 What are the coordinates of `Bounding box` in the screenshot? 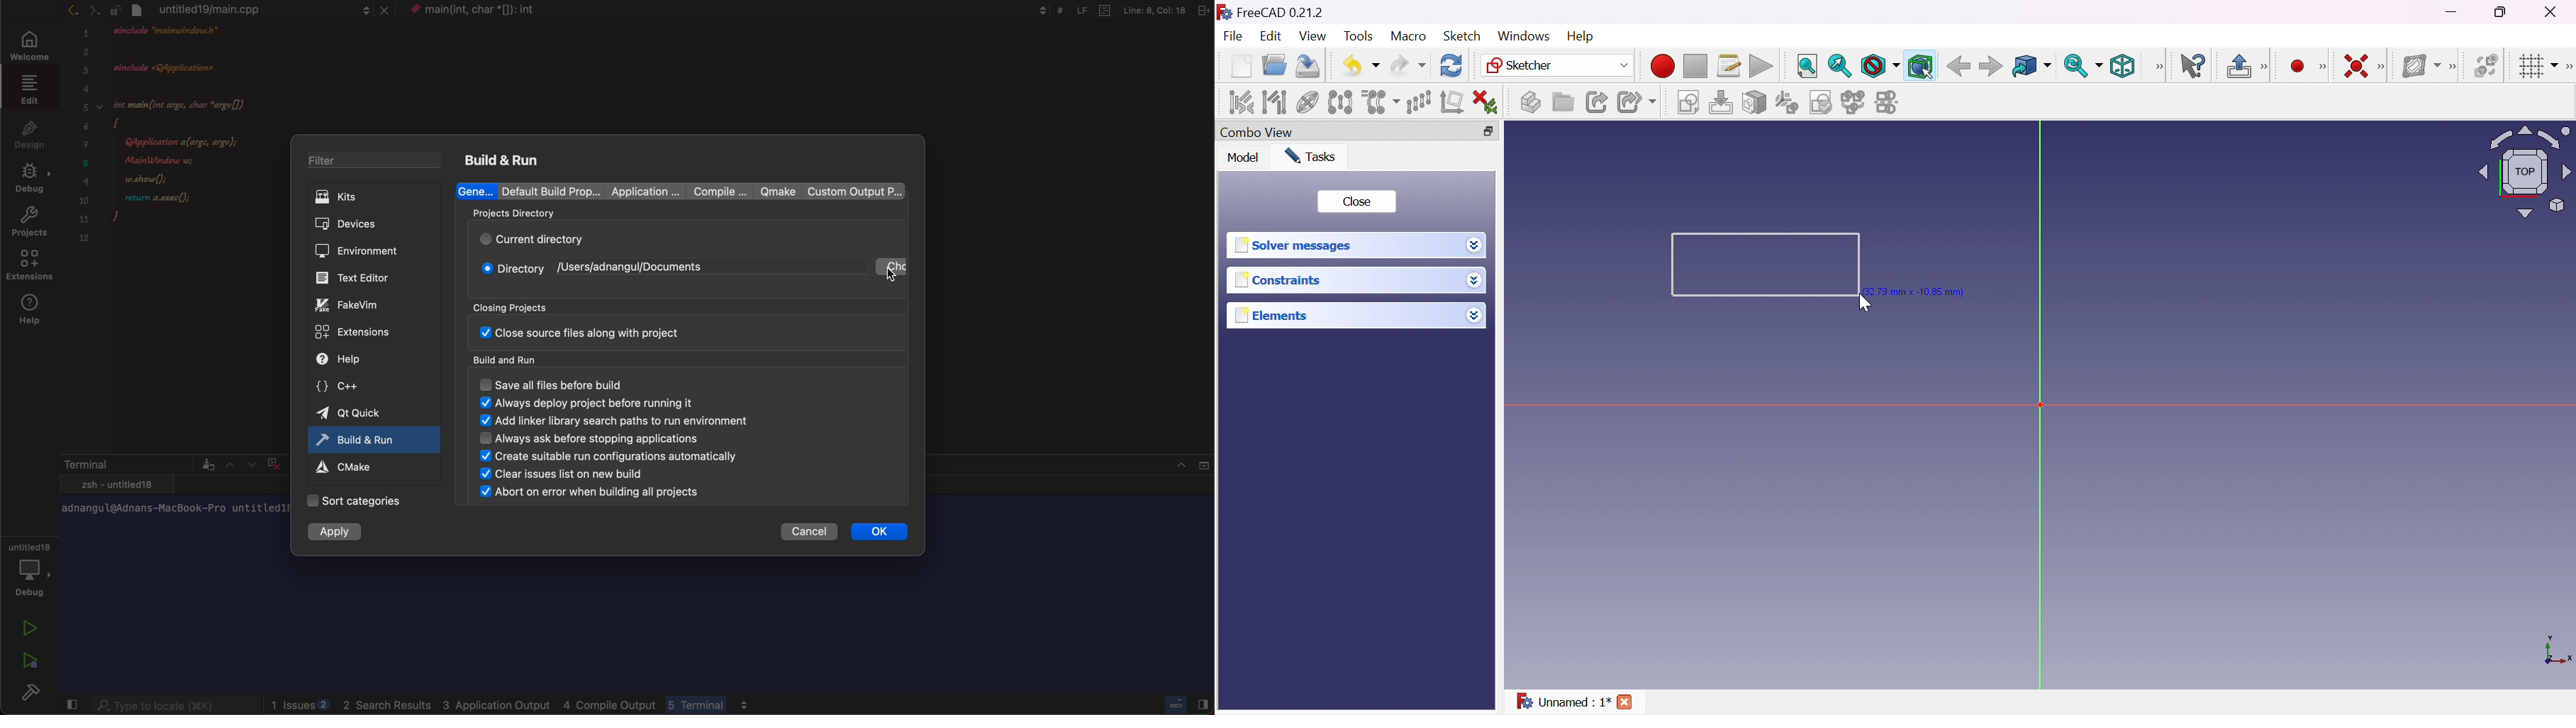 It's located at (1921, 67).